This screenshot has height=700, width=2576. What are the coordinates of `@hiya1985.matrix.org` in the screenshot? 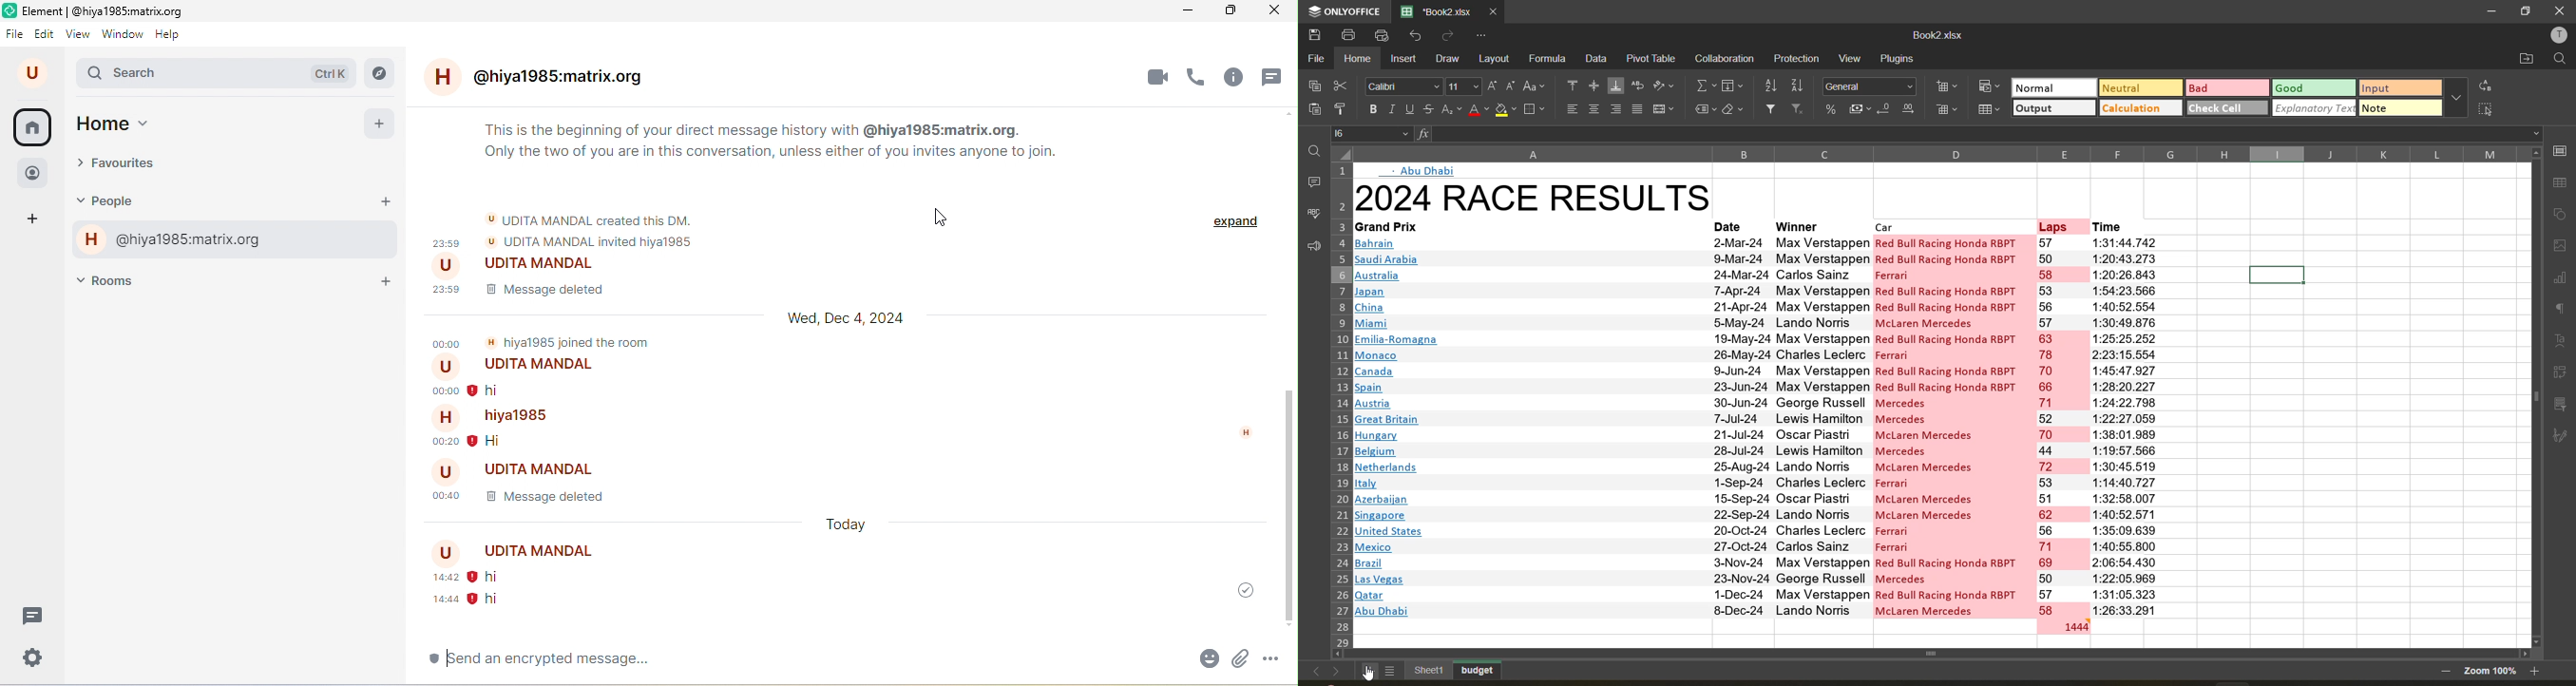 It's located at (546, 80).